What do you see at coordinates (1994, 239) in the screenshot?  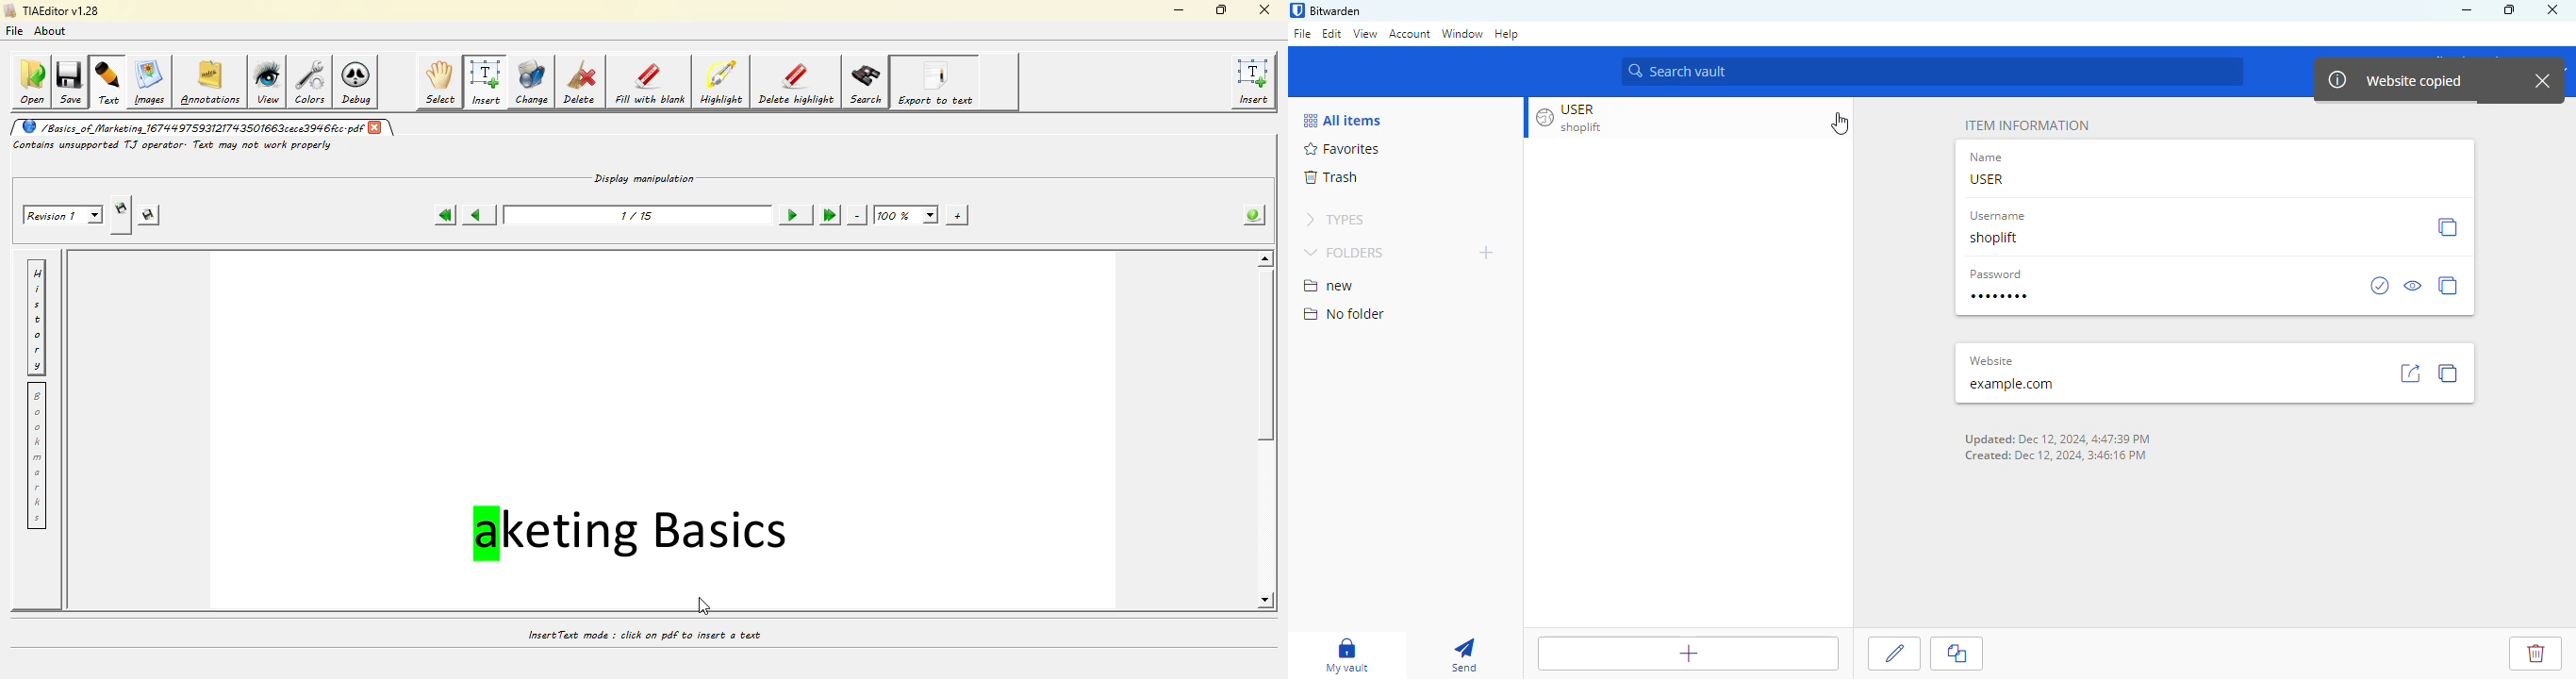 I see `shoplift` at bounding box center [1994, 239].